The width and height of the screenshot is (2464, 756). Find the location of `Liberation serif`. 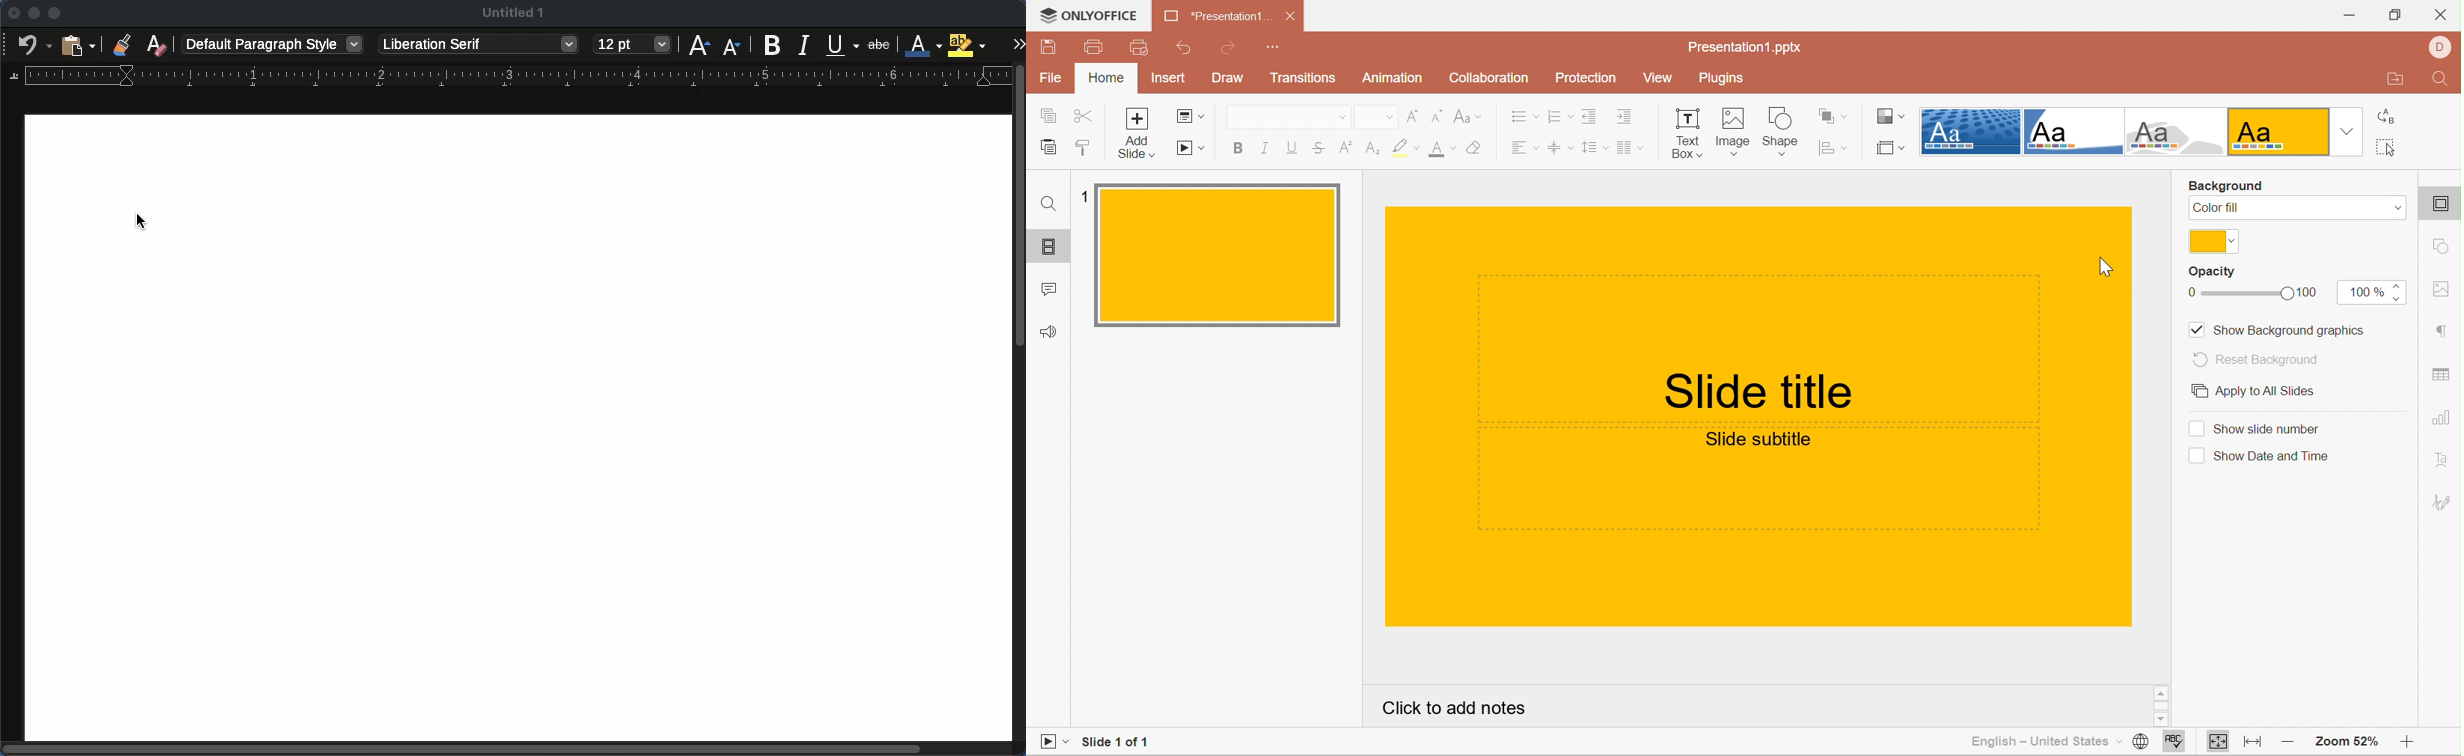

Liberation serif is located at coordinates (480, 45).